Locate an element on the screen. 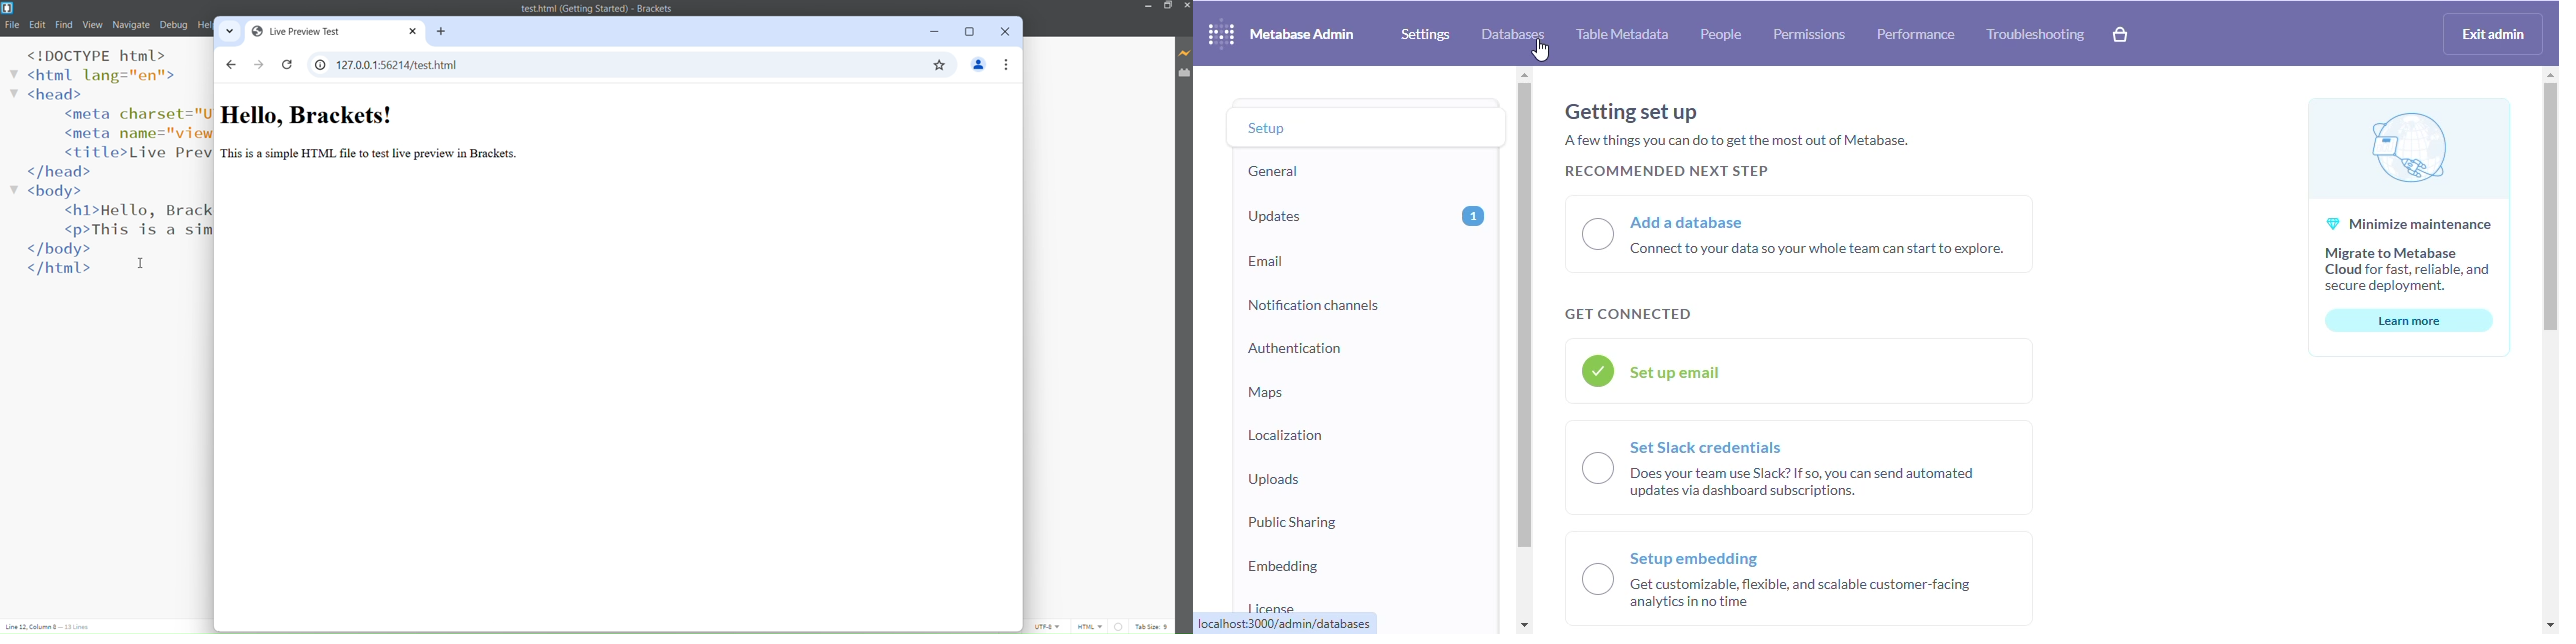  link is located at coordinates (1285, 623).